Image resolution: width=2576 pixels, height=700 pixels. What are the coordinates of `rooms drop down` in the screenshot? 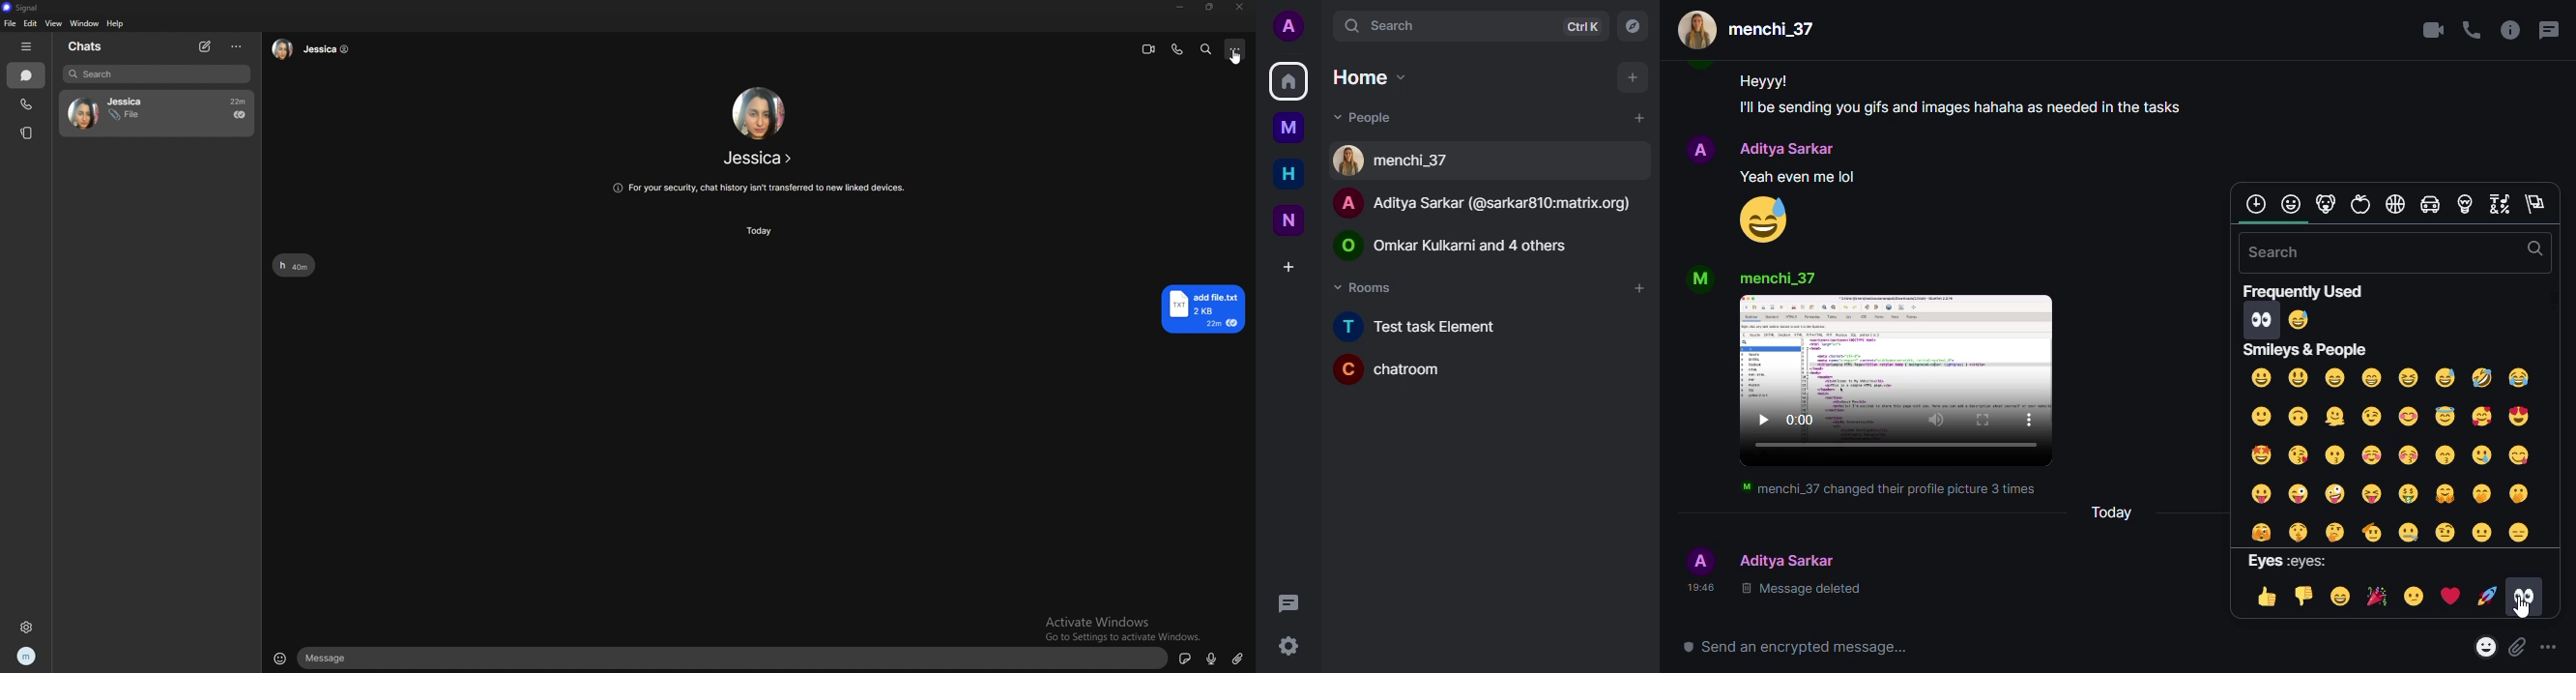 It's located at (1367, 287).